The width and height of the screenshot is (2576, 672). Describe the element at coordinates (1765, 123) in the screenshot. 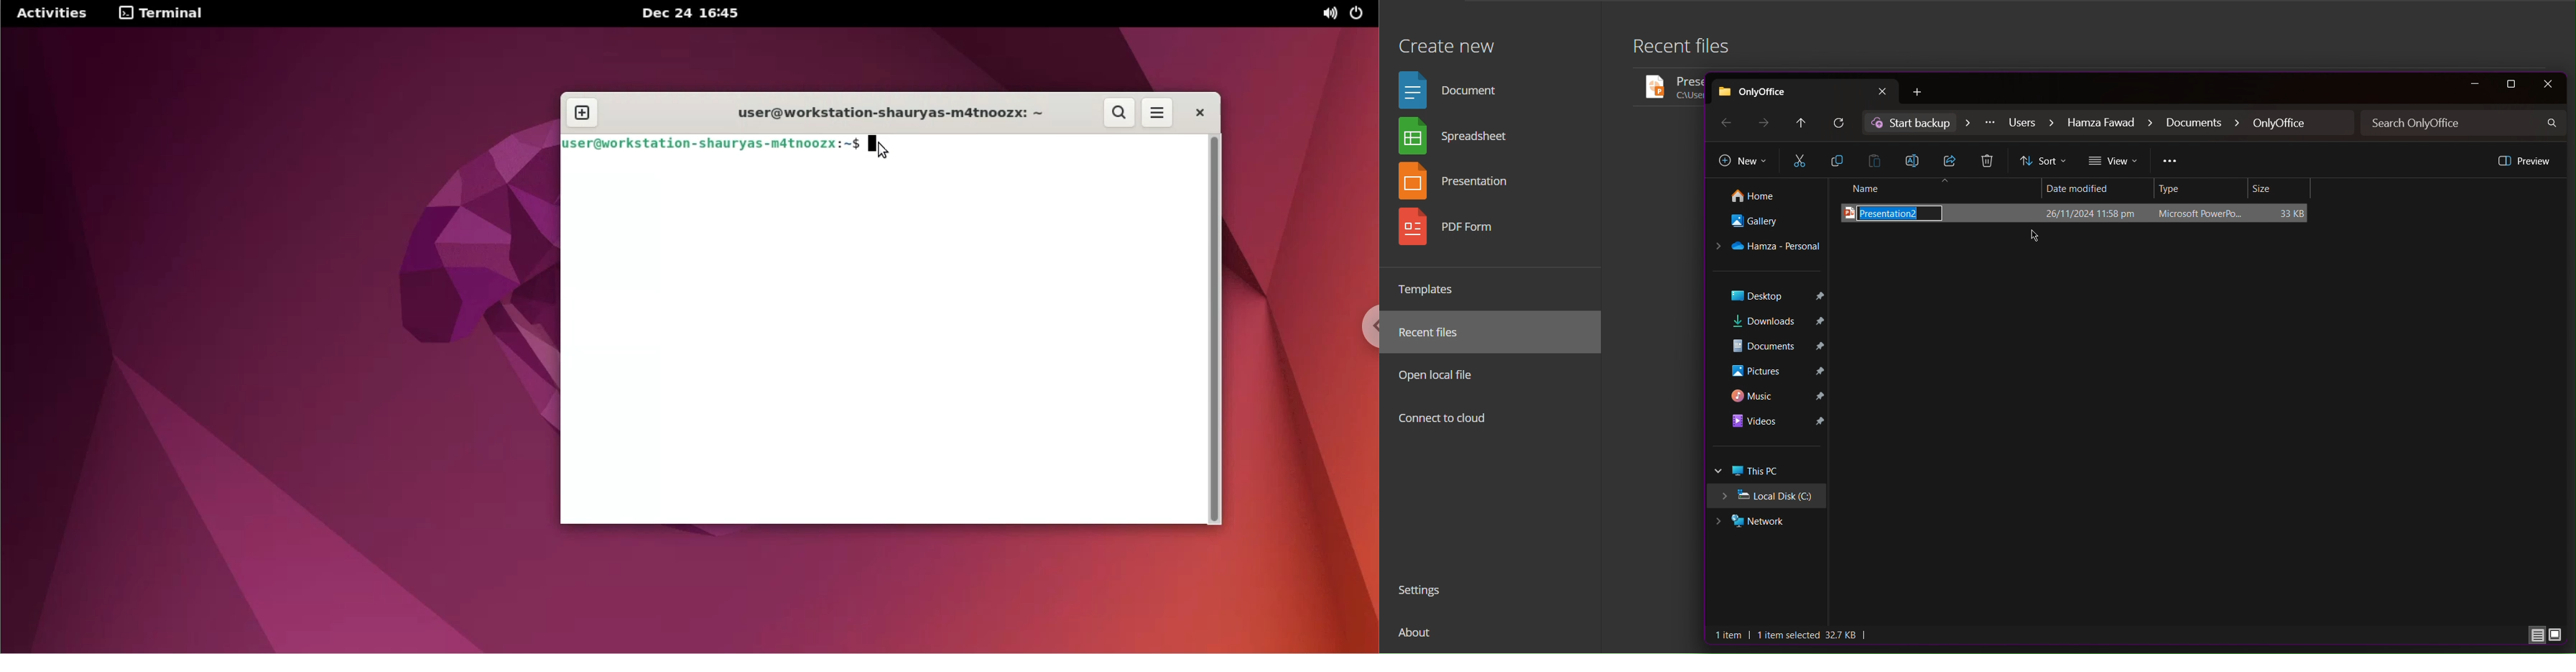

I see `Next` at that location.